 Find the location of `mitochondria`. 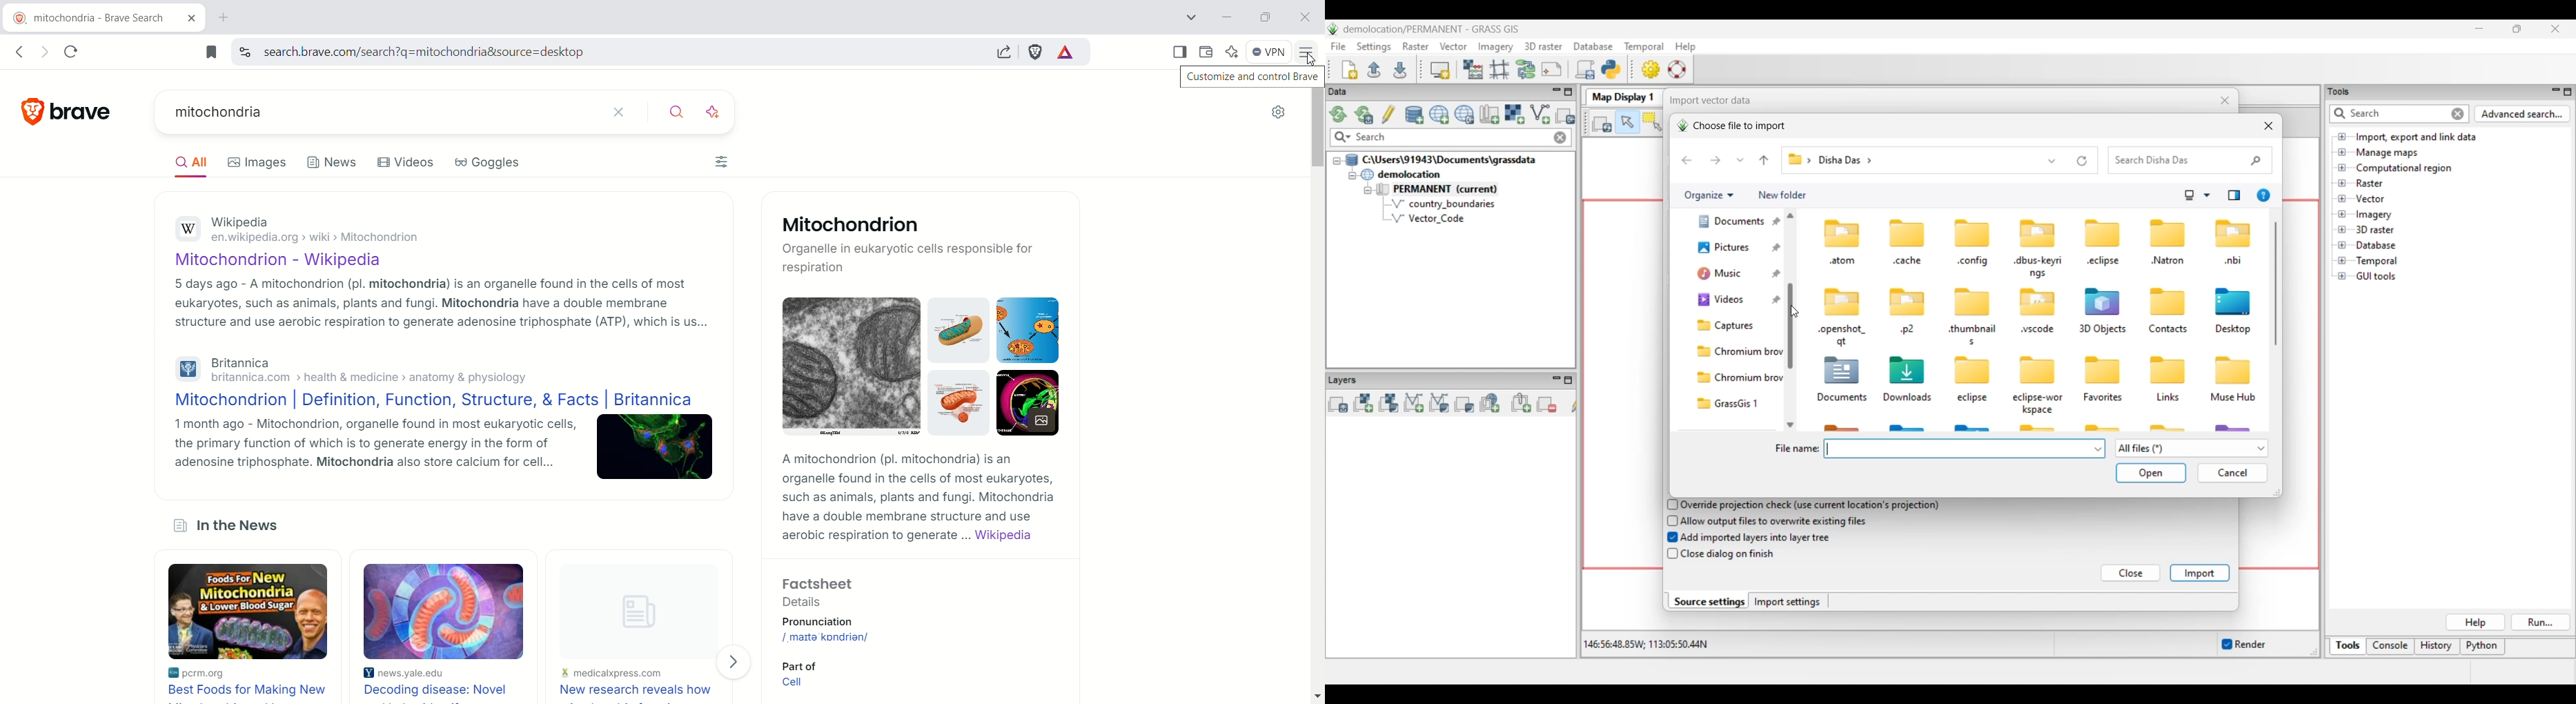

mitochondria is located at coordinates (361, 112).